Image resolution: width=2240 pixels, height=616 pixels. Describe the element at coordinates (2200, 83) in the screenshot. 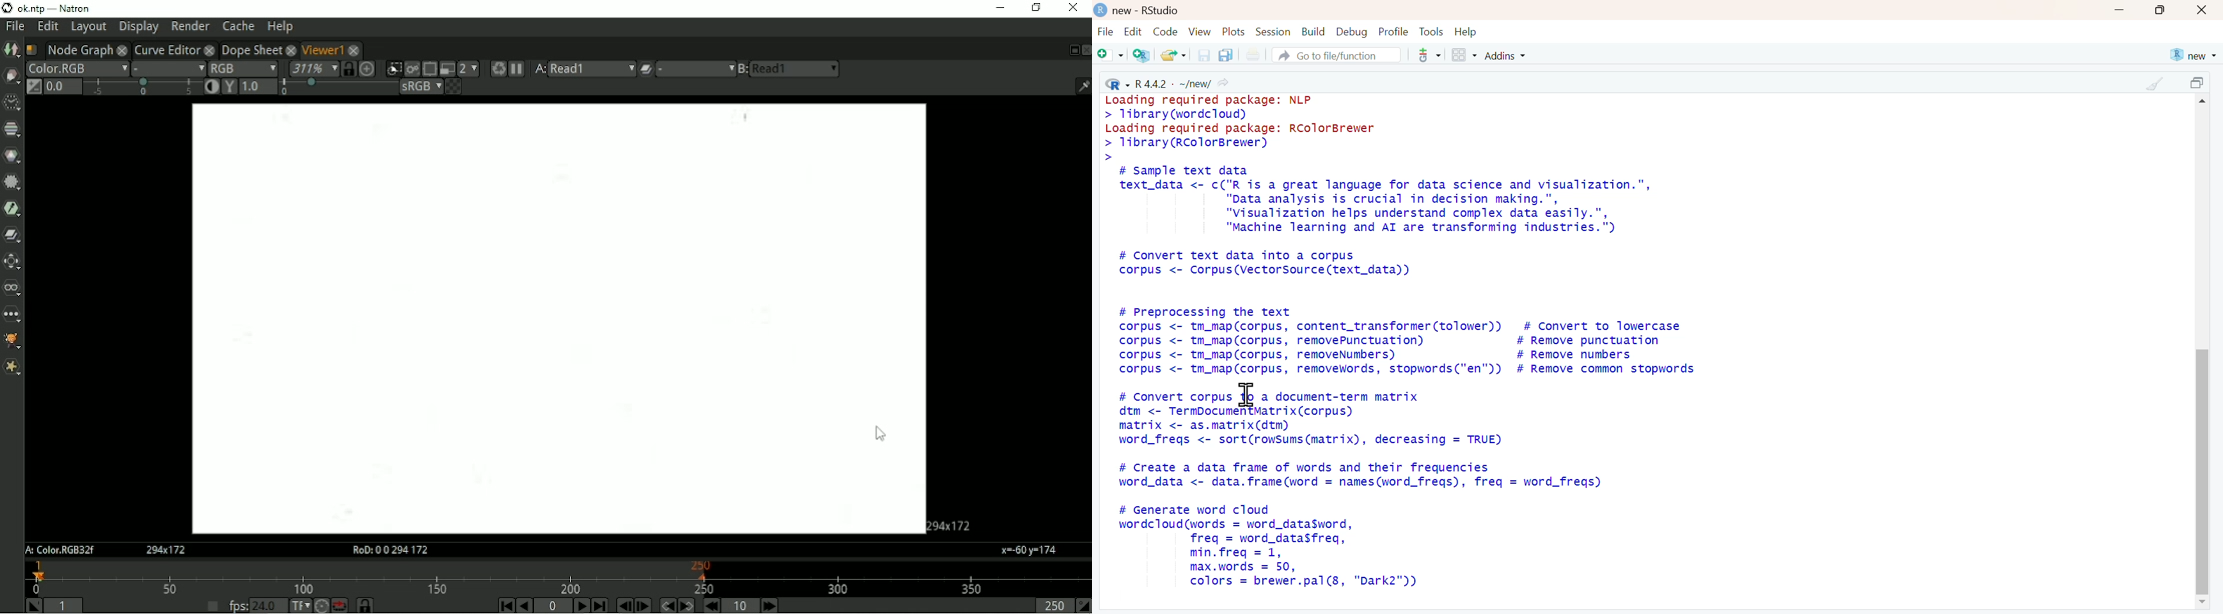

I see `maximize` at that location.